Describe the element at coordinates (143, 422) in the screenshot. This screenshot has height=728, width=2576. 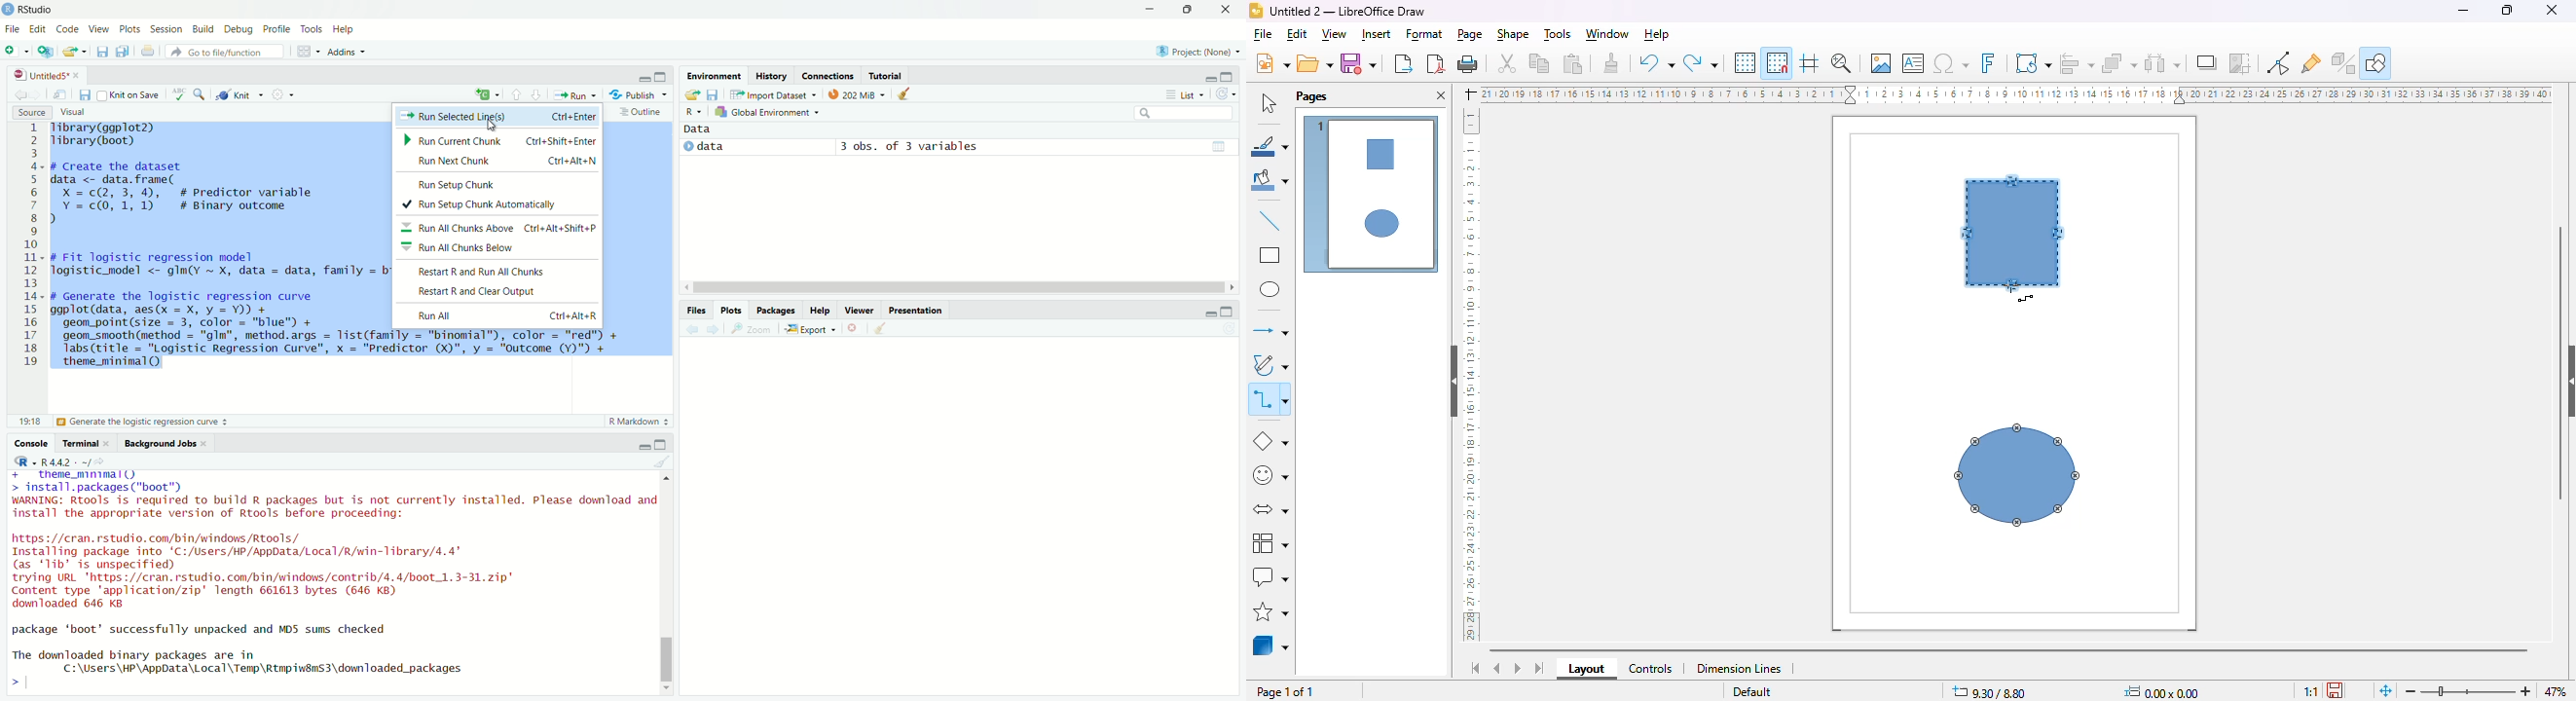
I see `Generate the logistic regression curve` at that location.